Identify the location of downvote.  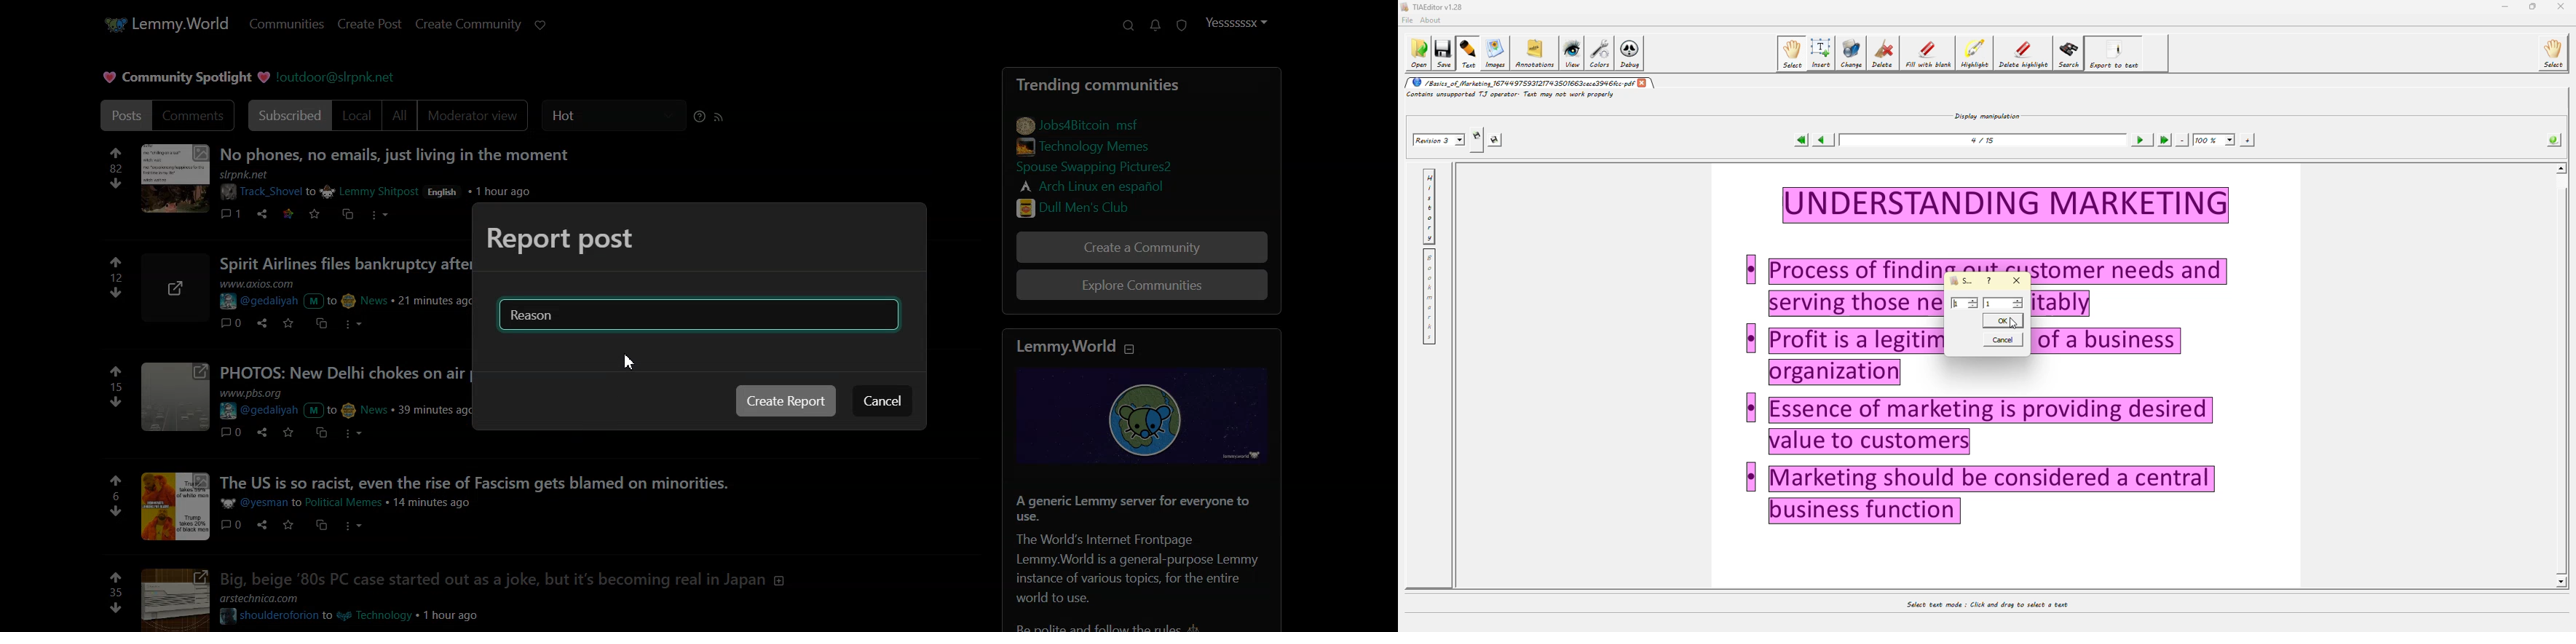
(118, 400).